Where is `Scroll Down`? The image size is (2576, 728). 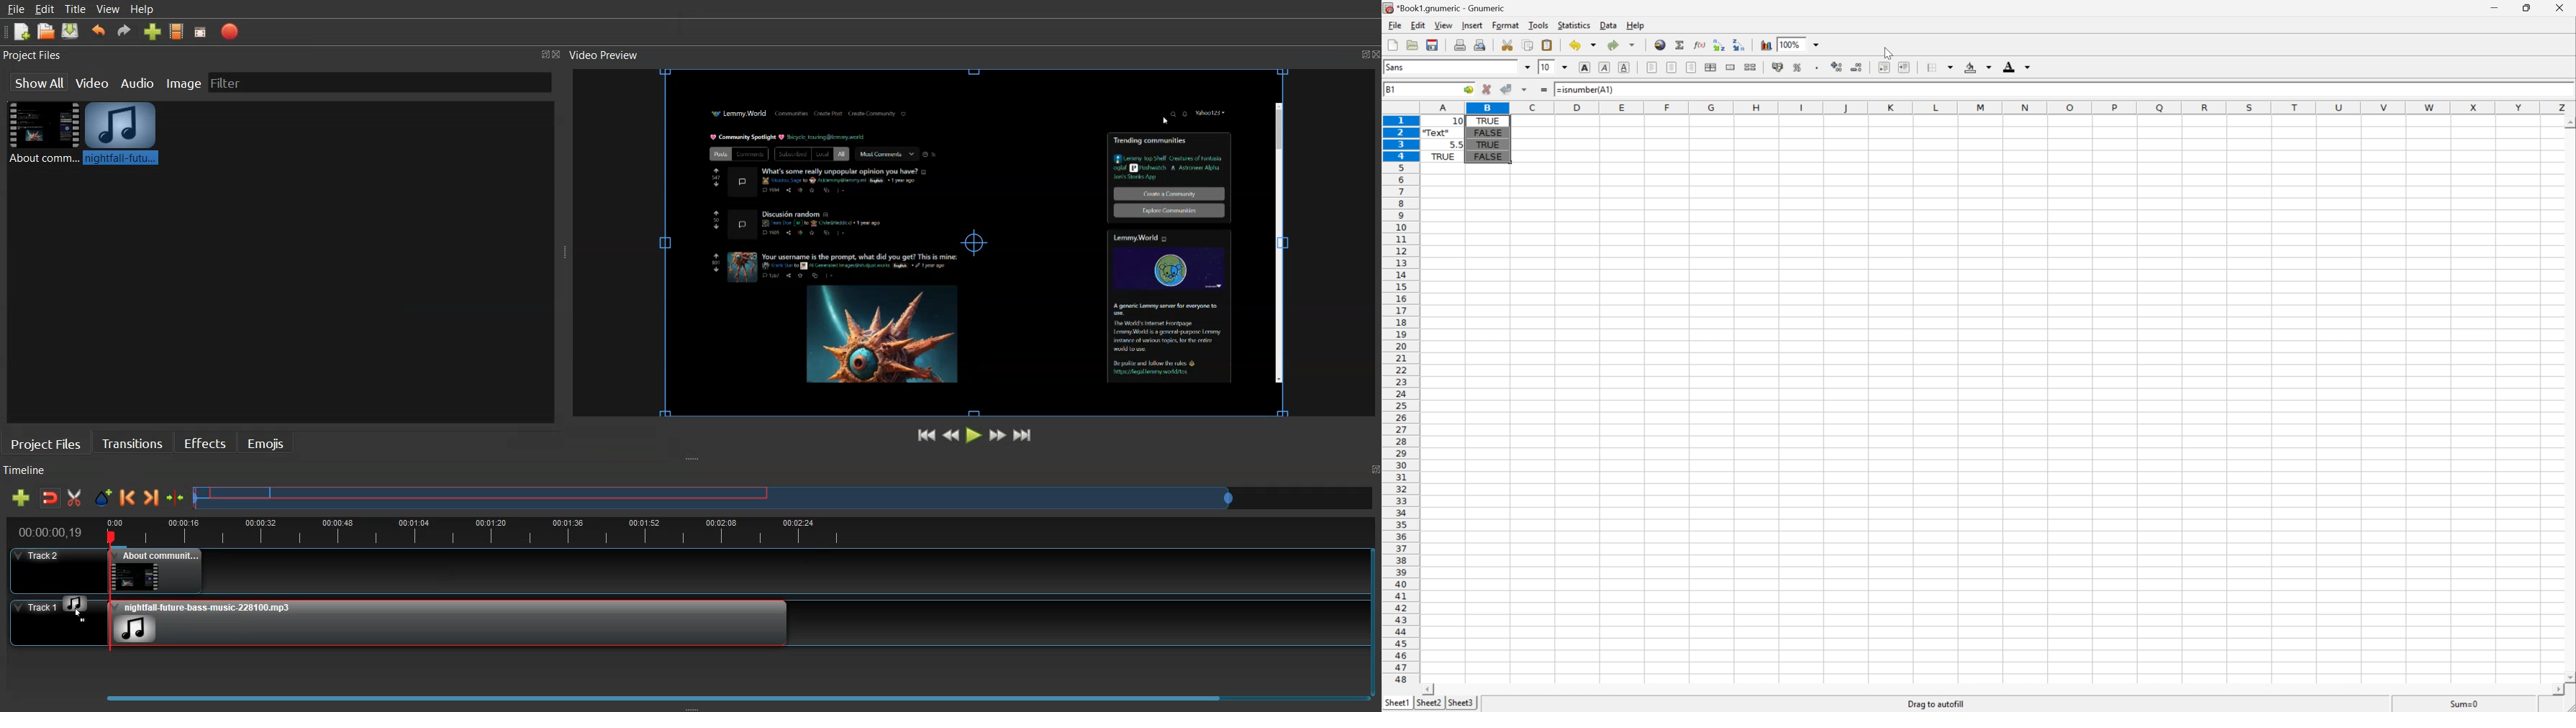 Scroll Down is located at coordinates (2569, 122).